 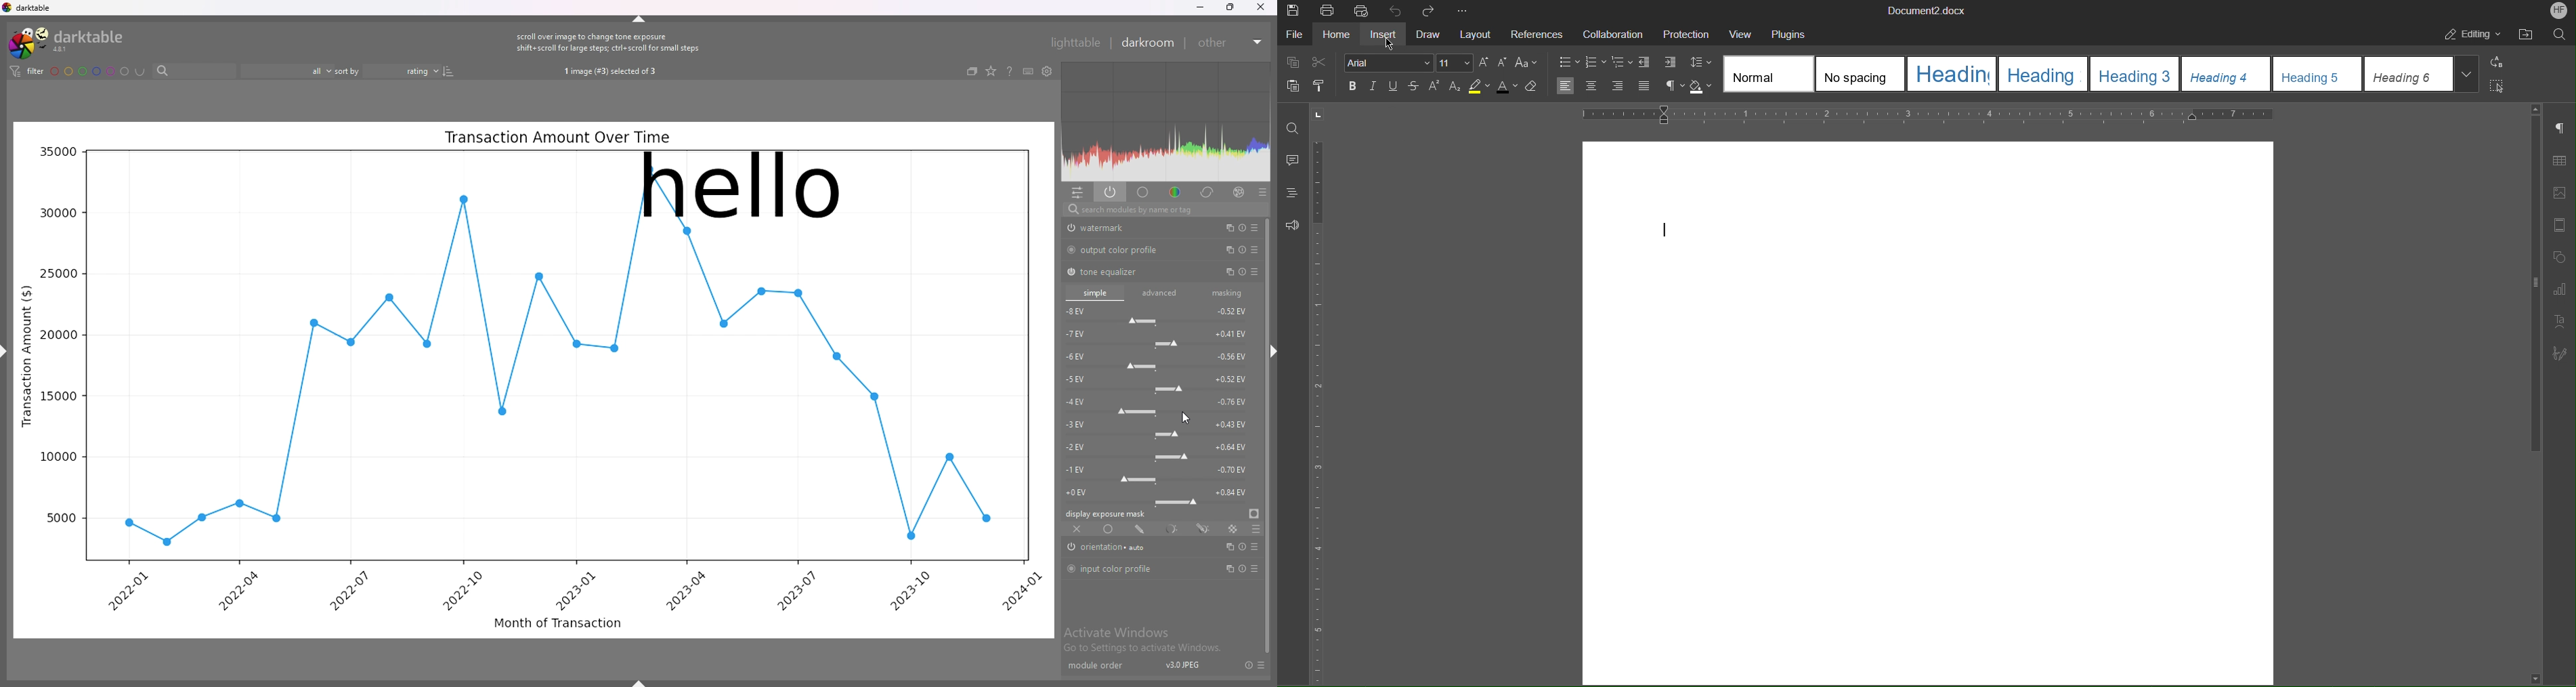 What do you see at coordinates (27, 73) in the screenshot?
I see `filter` at bounding box center [27, 73].